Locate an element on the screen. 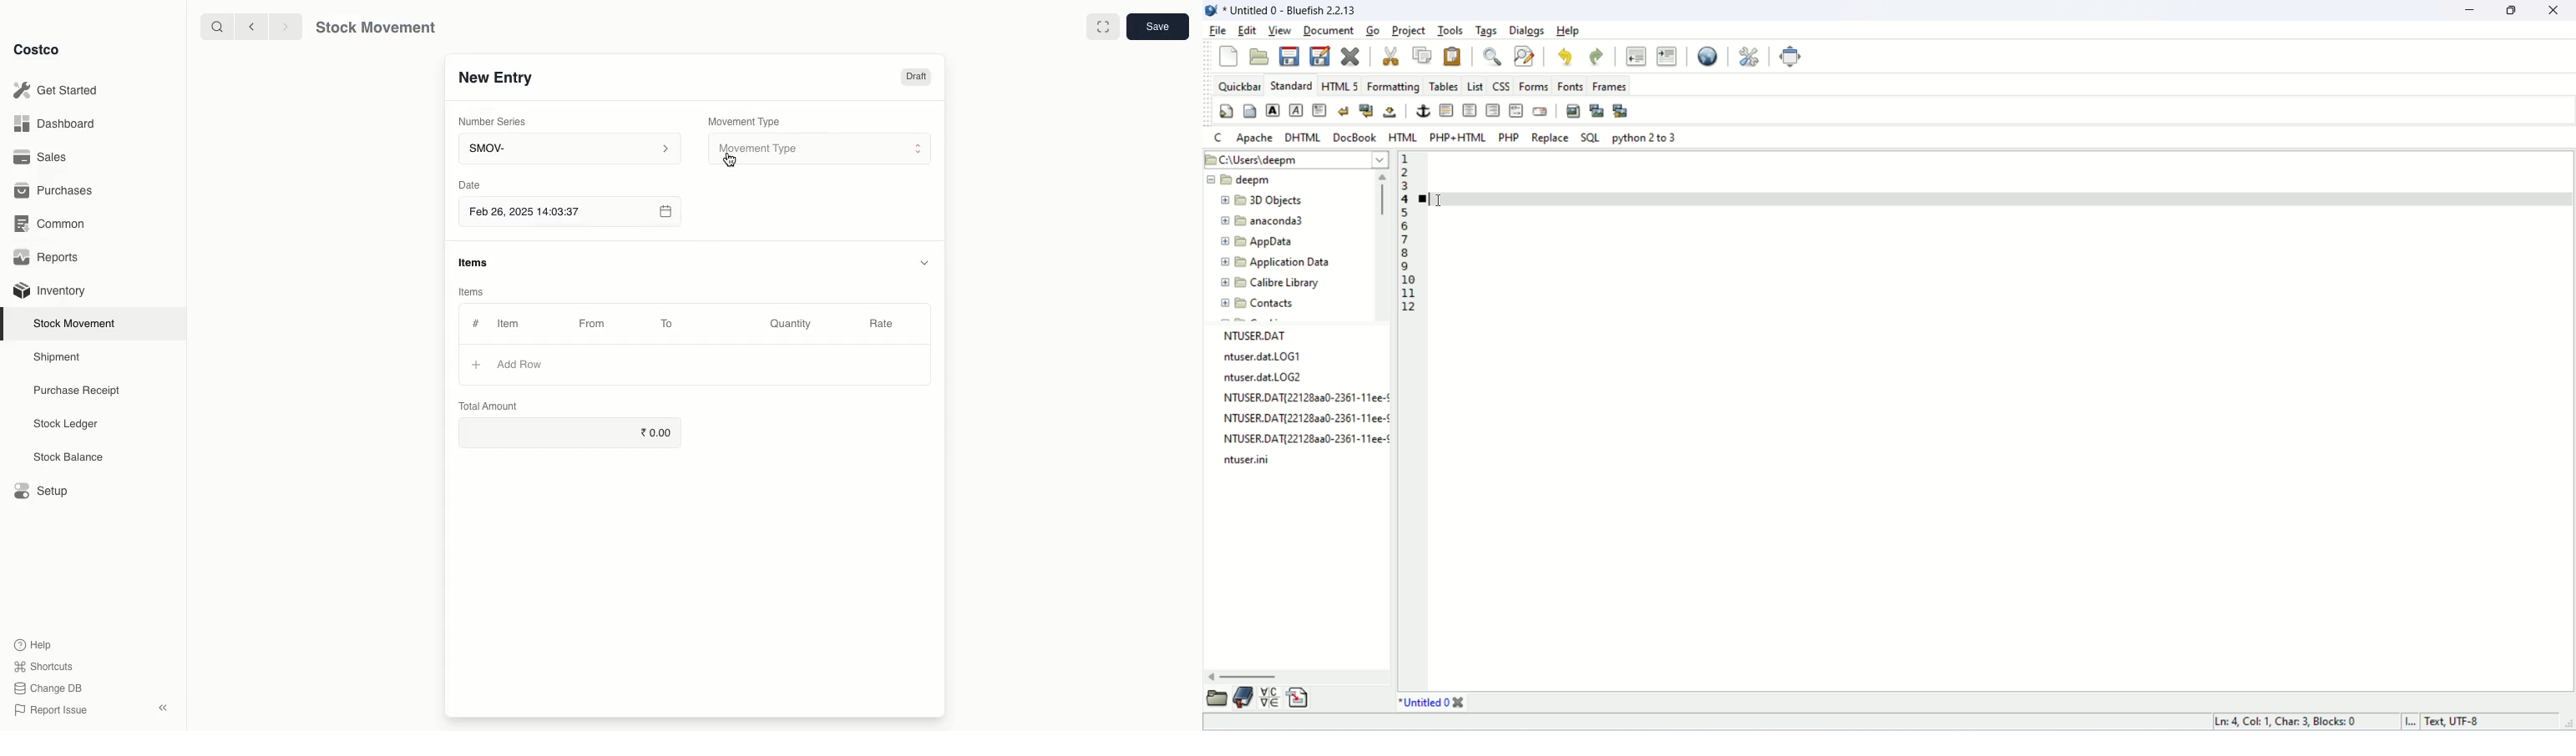 The image size is (2576, 756). DHTML is located at coordinates (1303, 139).